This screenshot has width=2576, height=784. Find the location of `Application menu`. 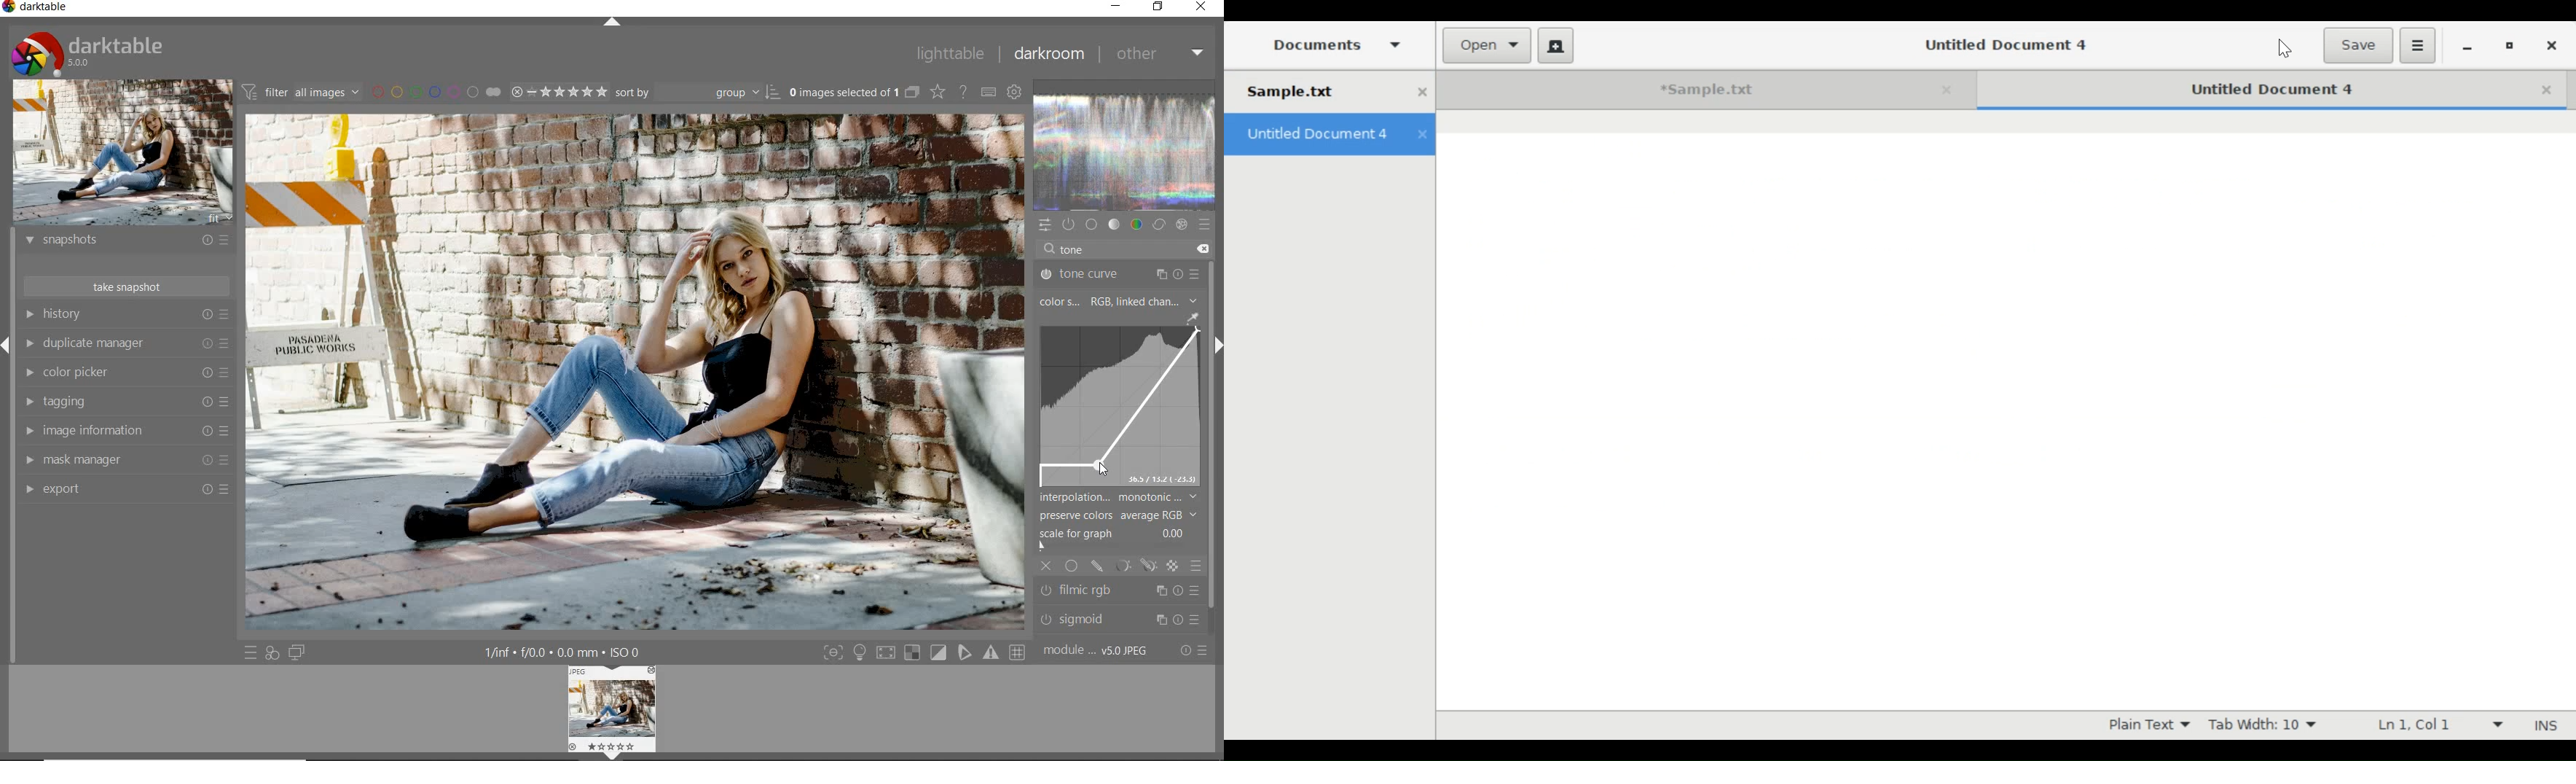

Application menu is located at coordinates (2418, 47).